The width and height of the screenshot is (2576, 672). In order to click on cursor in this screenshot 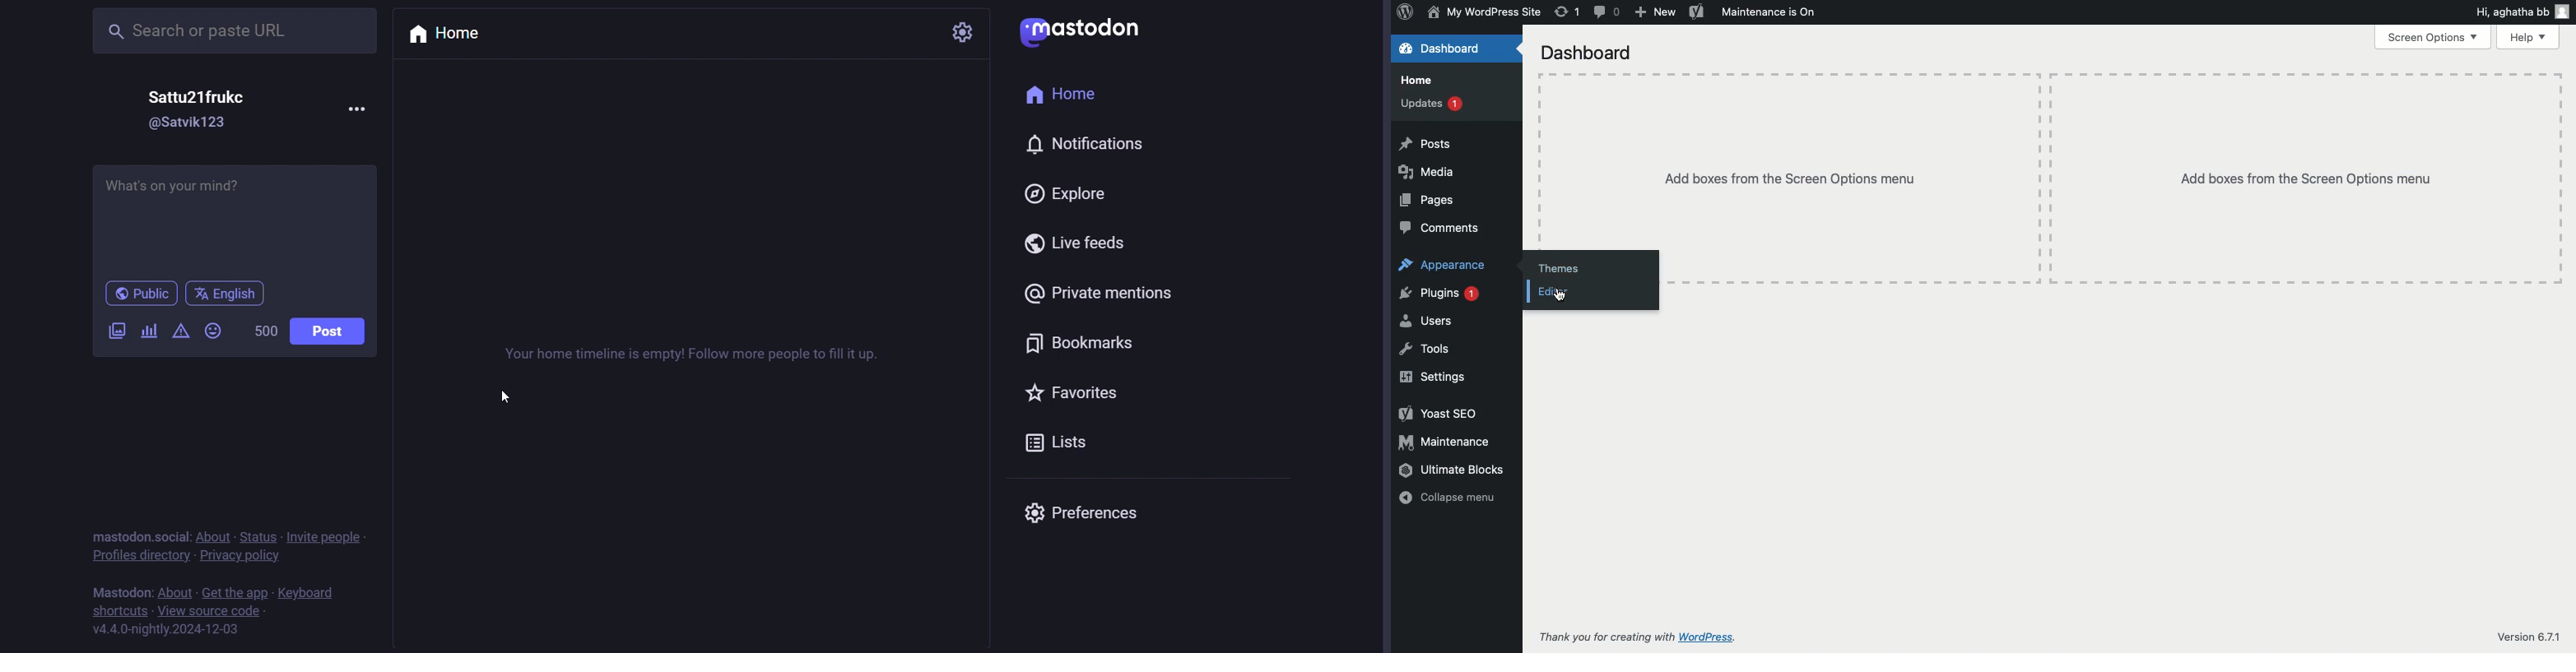, I will do `click(503, 395)`.